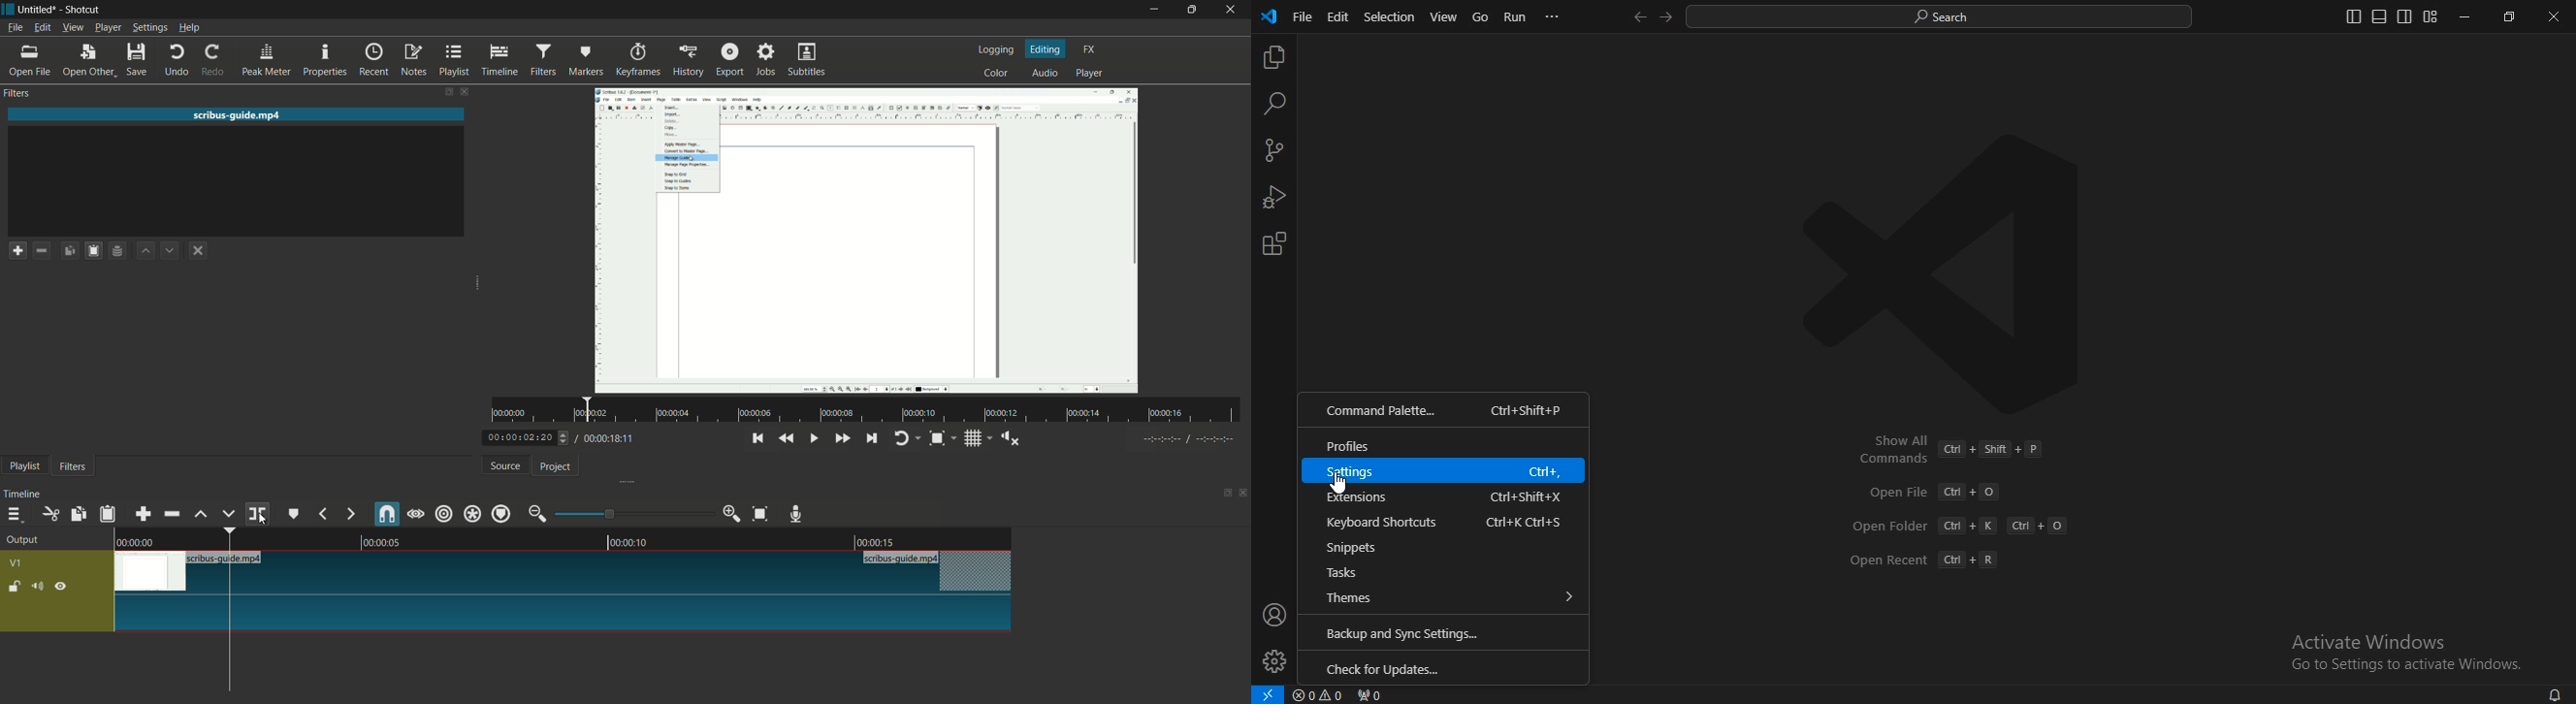 The image size is (2576, 728). What do you see at coordinates (8, 8) in the screenshot?
I see `app icon` at bounding box center [8, 8].